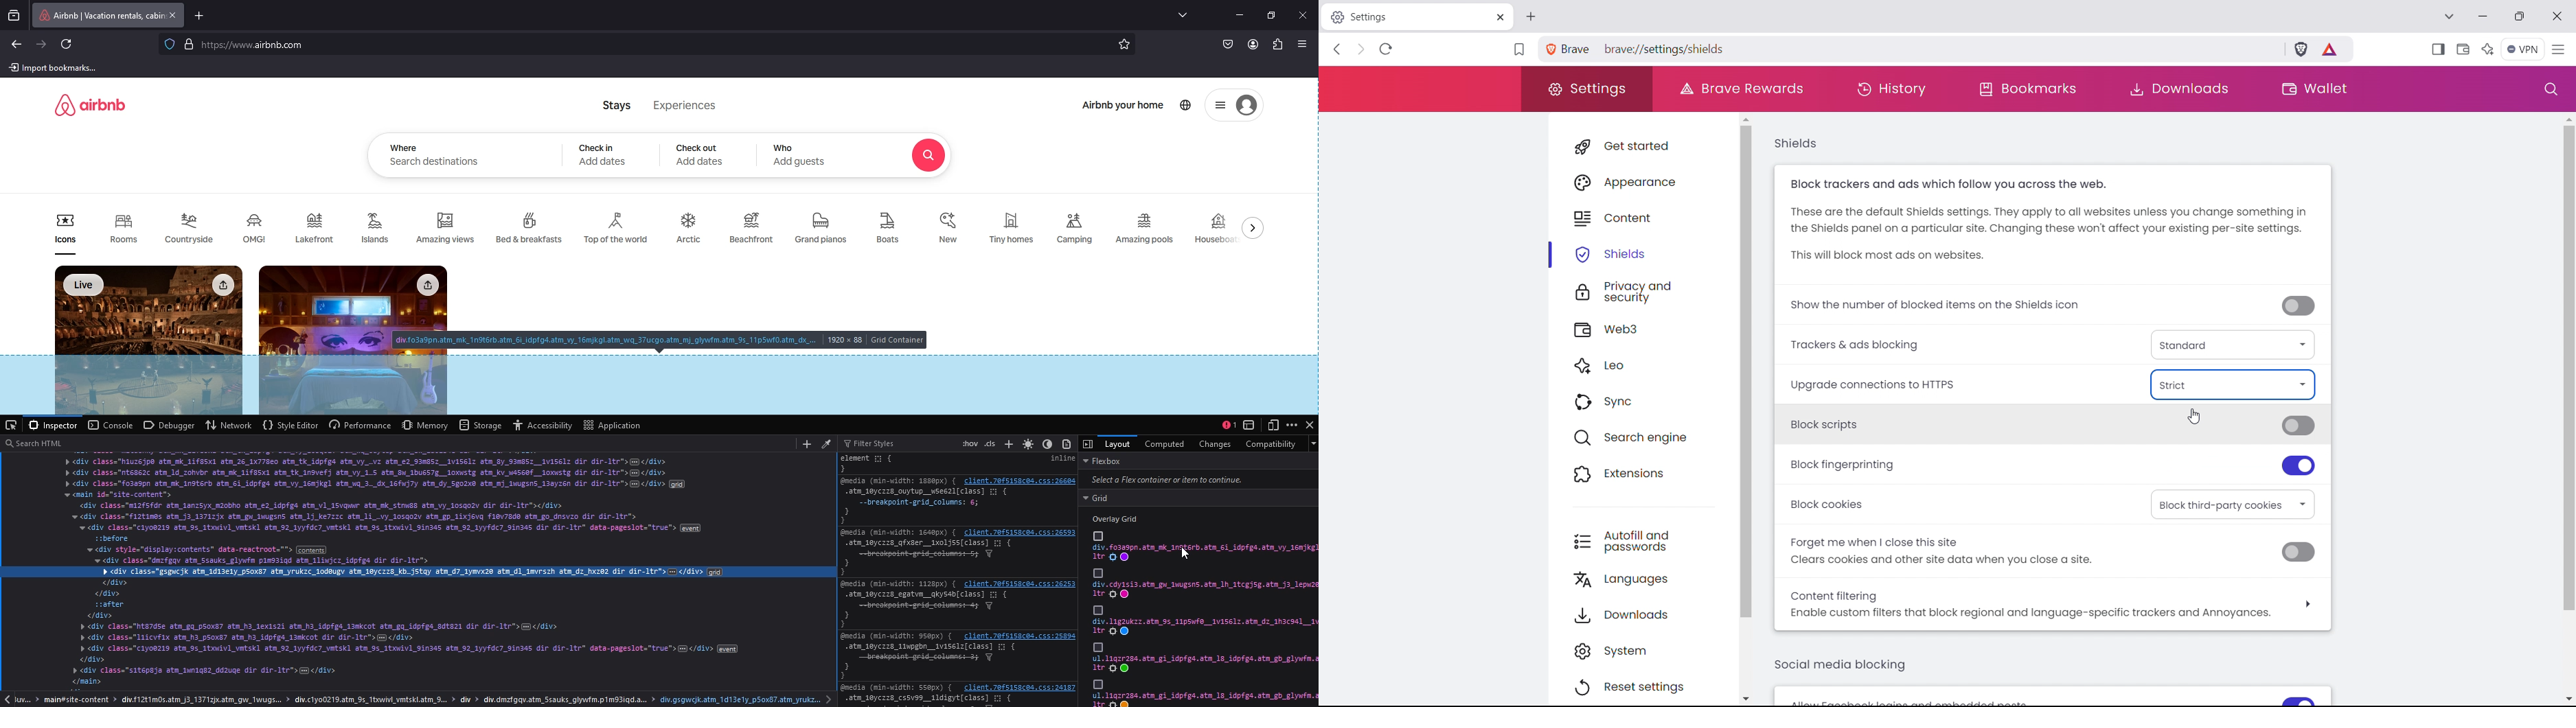 Image resolution: width=2576 pixels, height=728 pixels. Describe the element at coordinates (1220, 106) in the screenshot. I see `options` at that location.